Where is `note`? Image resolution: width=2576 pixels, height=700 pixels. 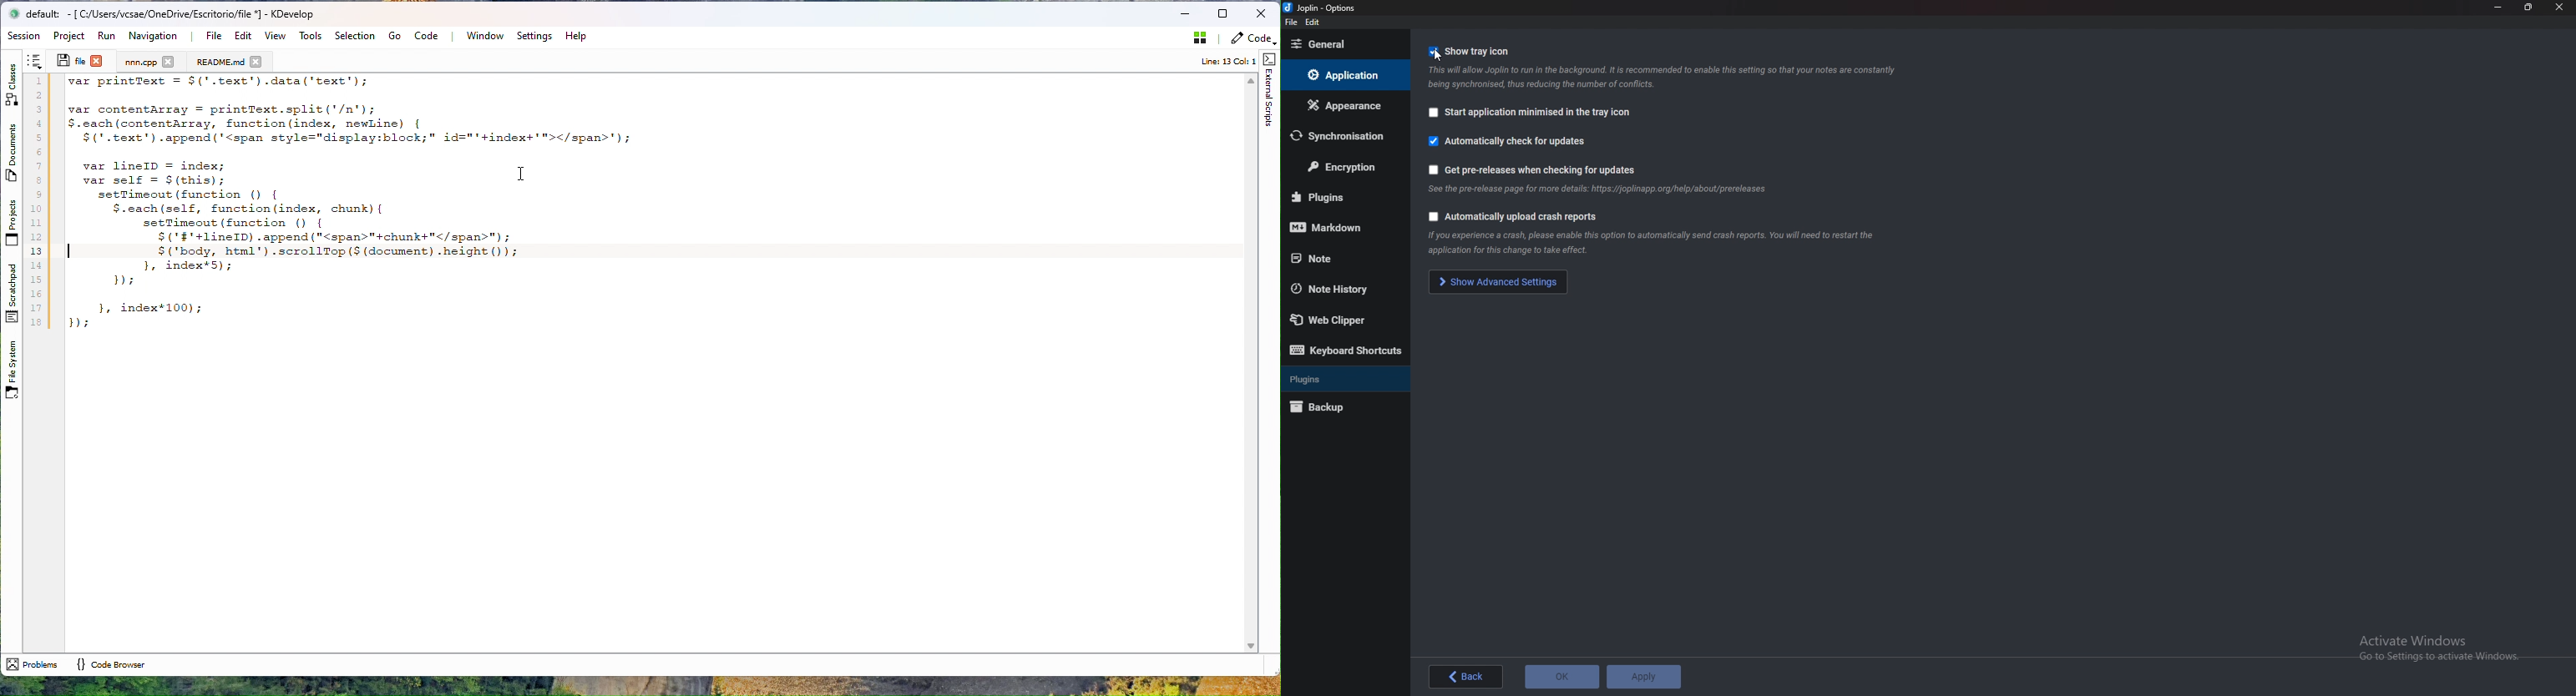 note is located at coordinates (1336, 258).